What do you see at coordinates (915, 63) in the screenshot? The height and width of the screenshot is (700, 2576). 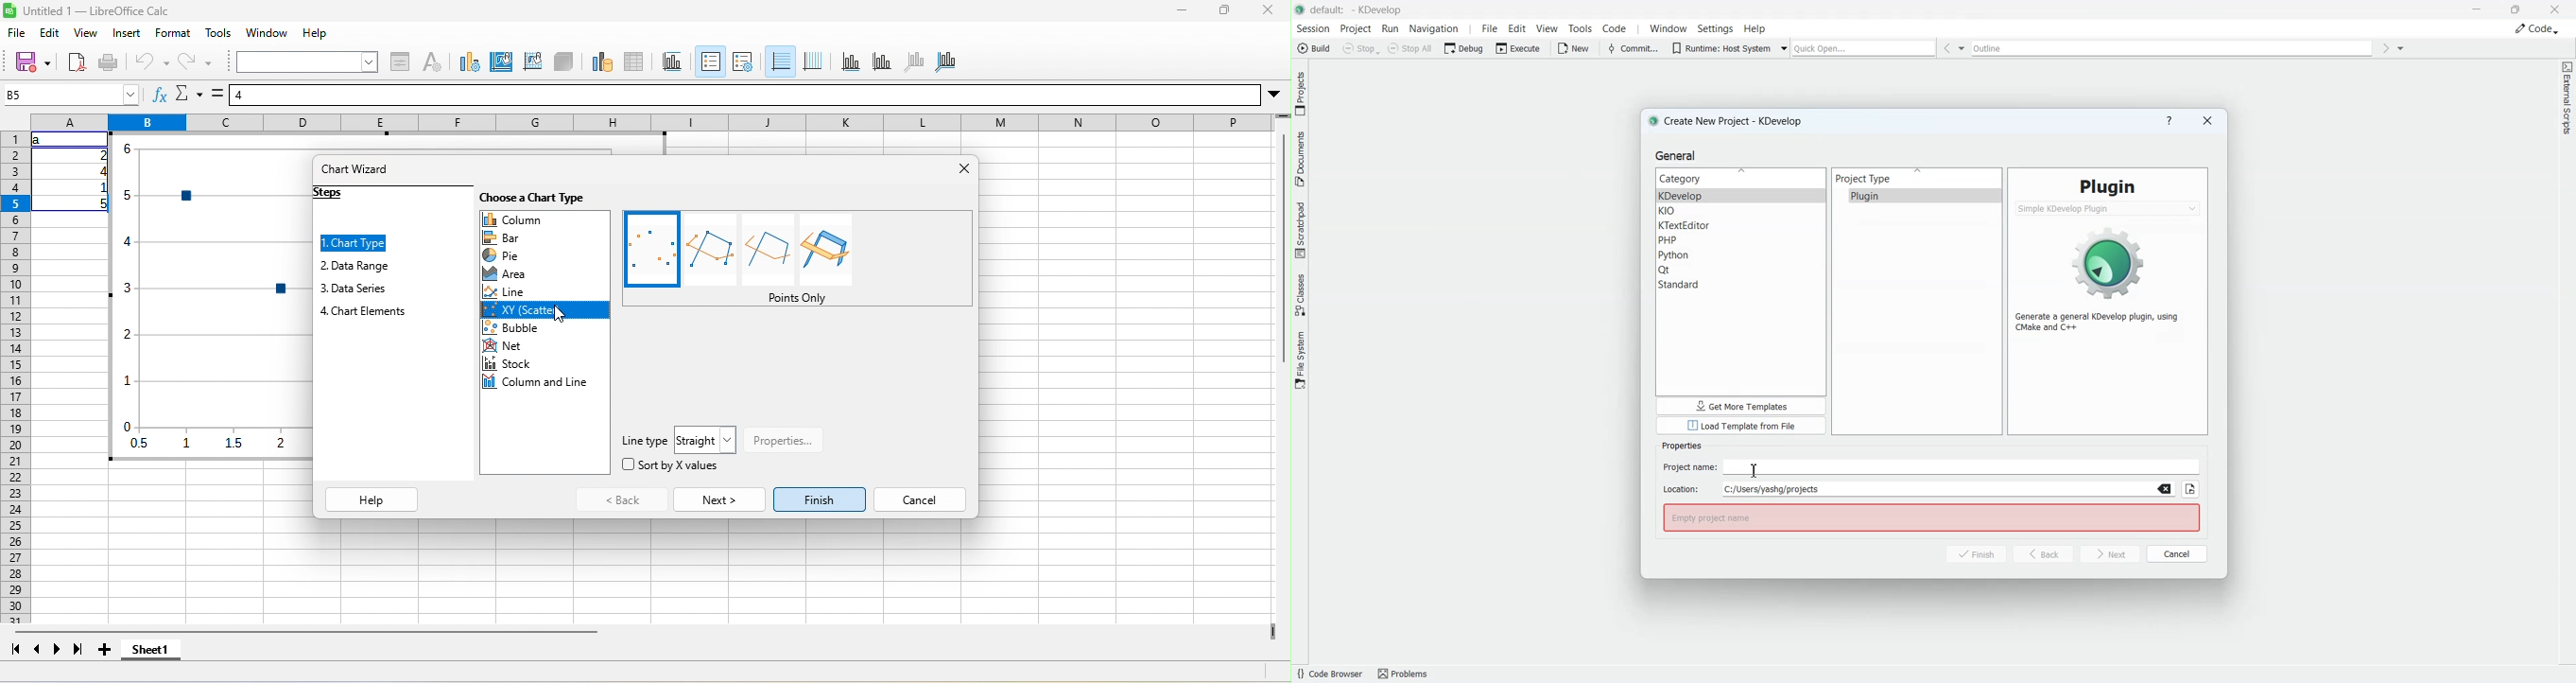 I see `z axis` at bounding box center [915, 63].